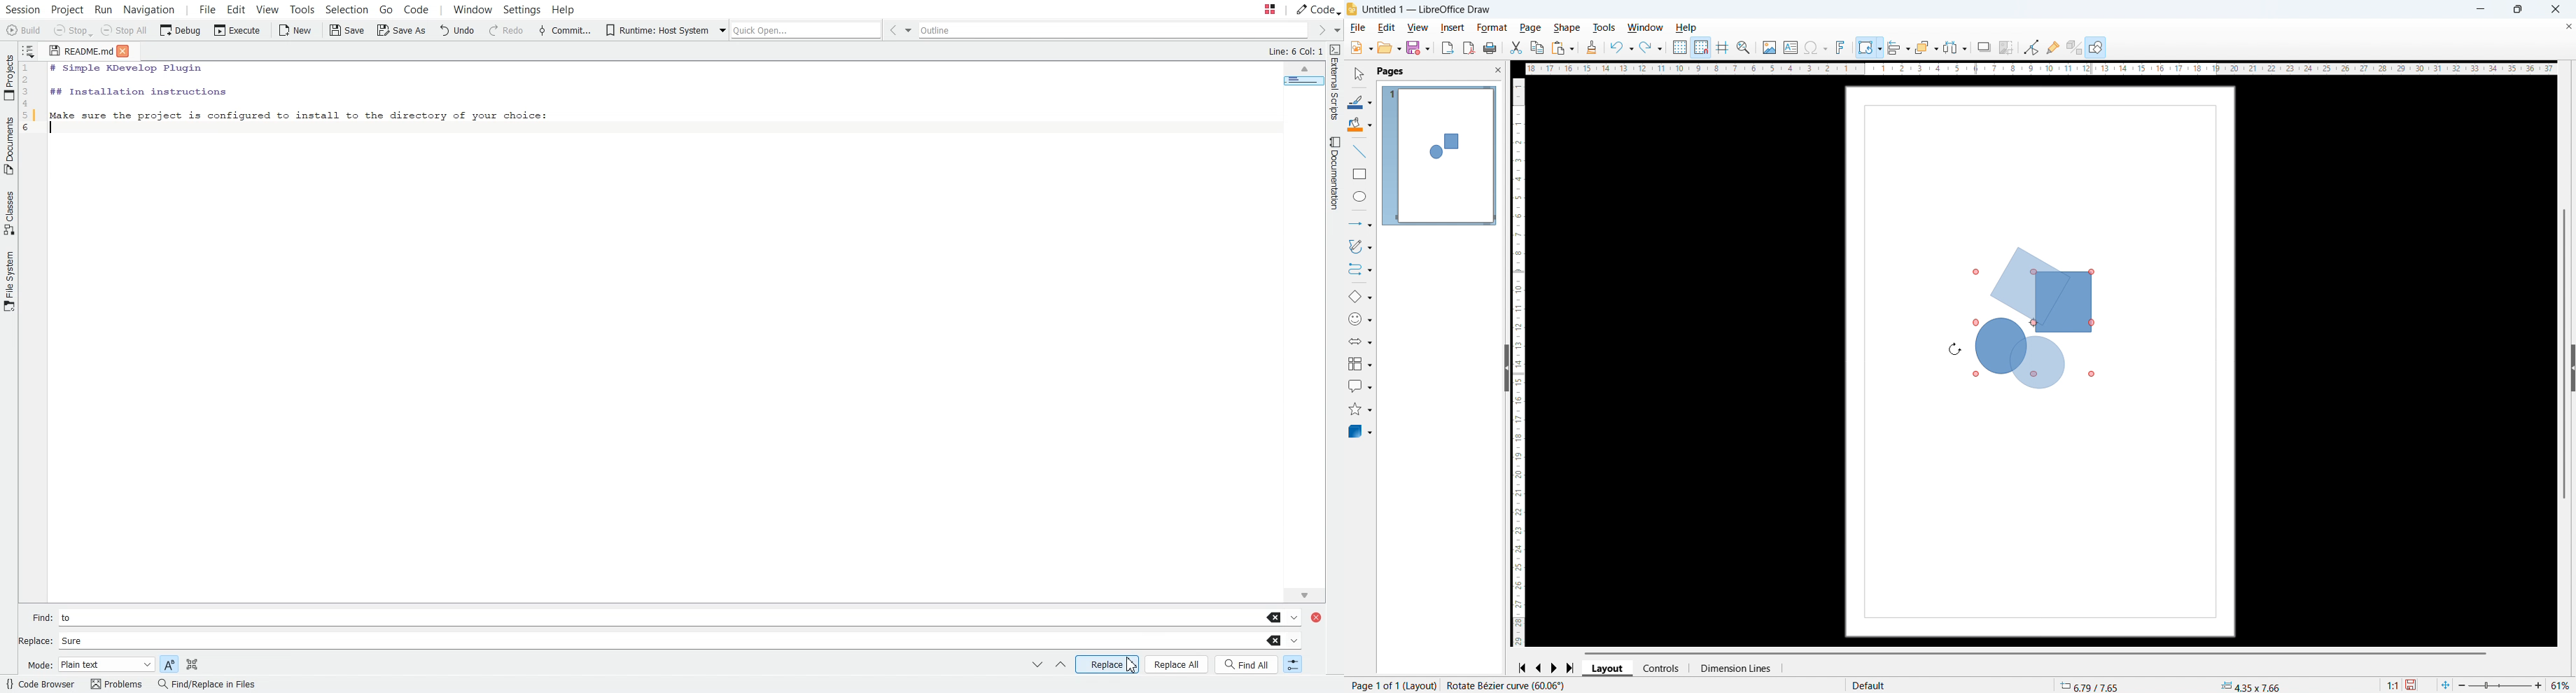 This screenshot has width=2576, height=700. Describe the element at coordinates (2444, 685) in the screenshot. I see `Fit to page ` at that location.